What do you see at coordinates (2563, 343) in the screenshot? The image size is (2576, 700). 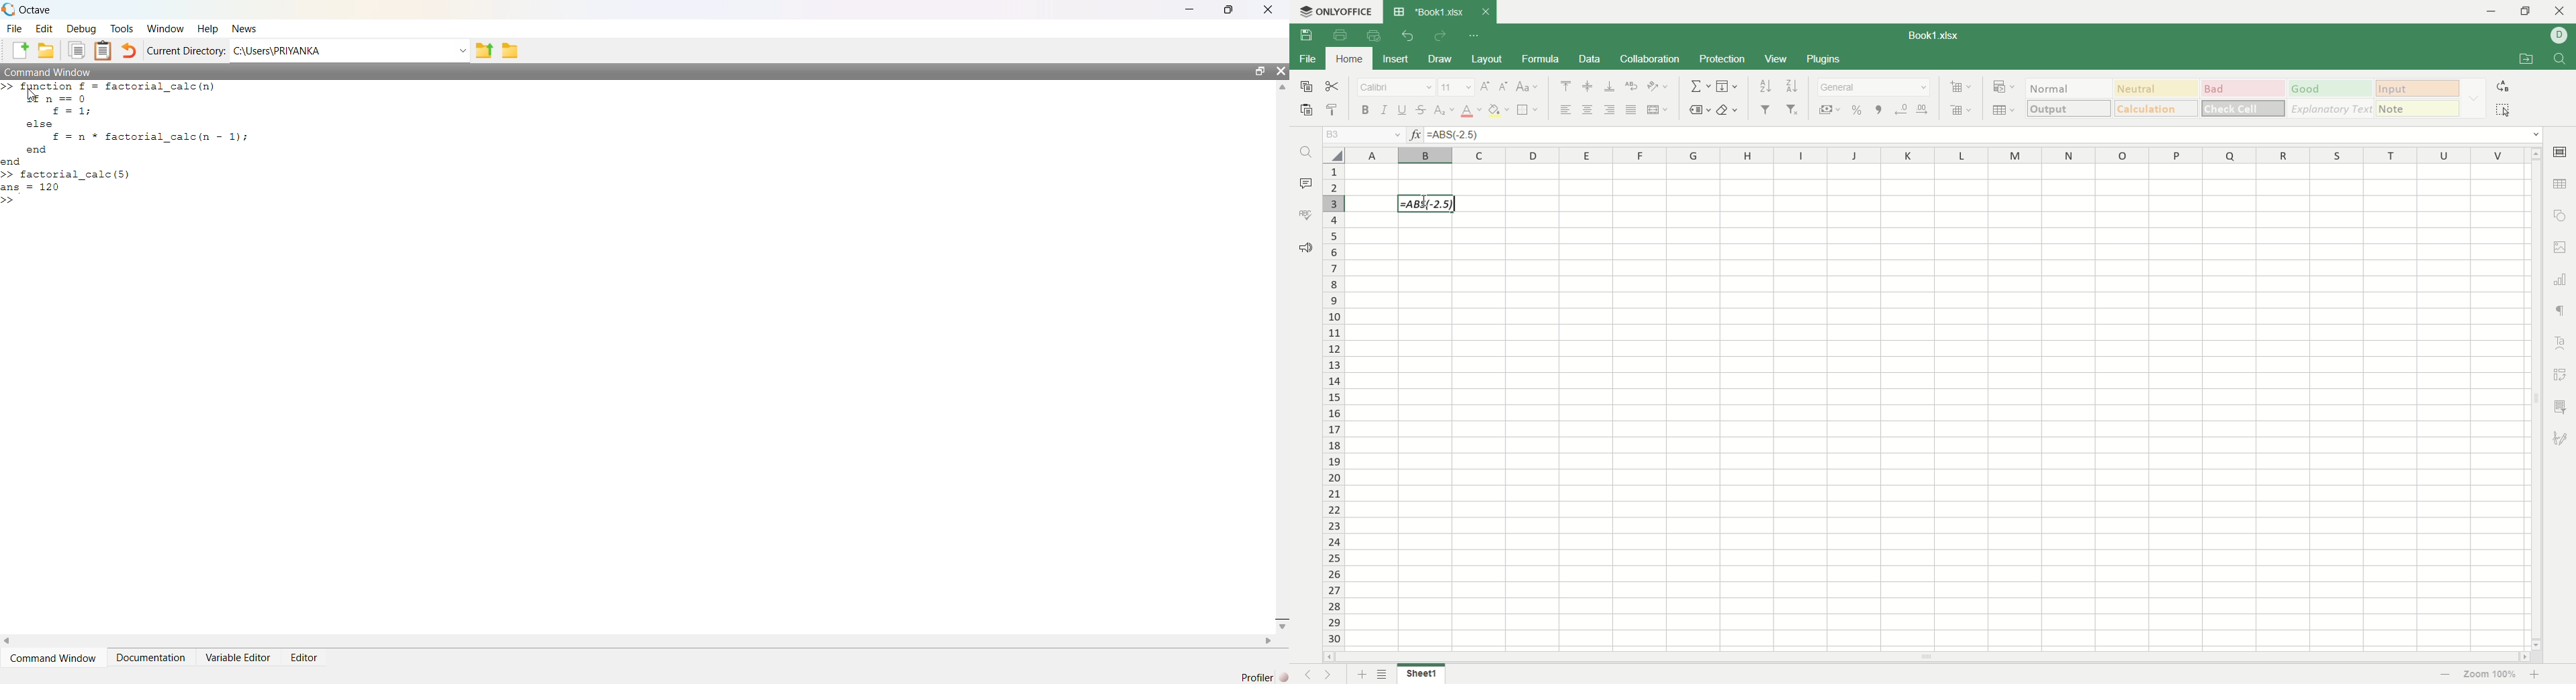 I see `text art` at bounding box center [2563, 343].